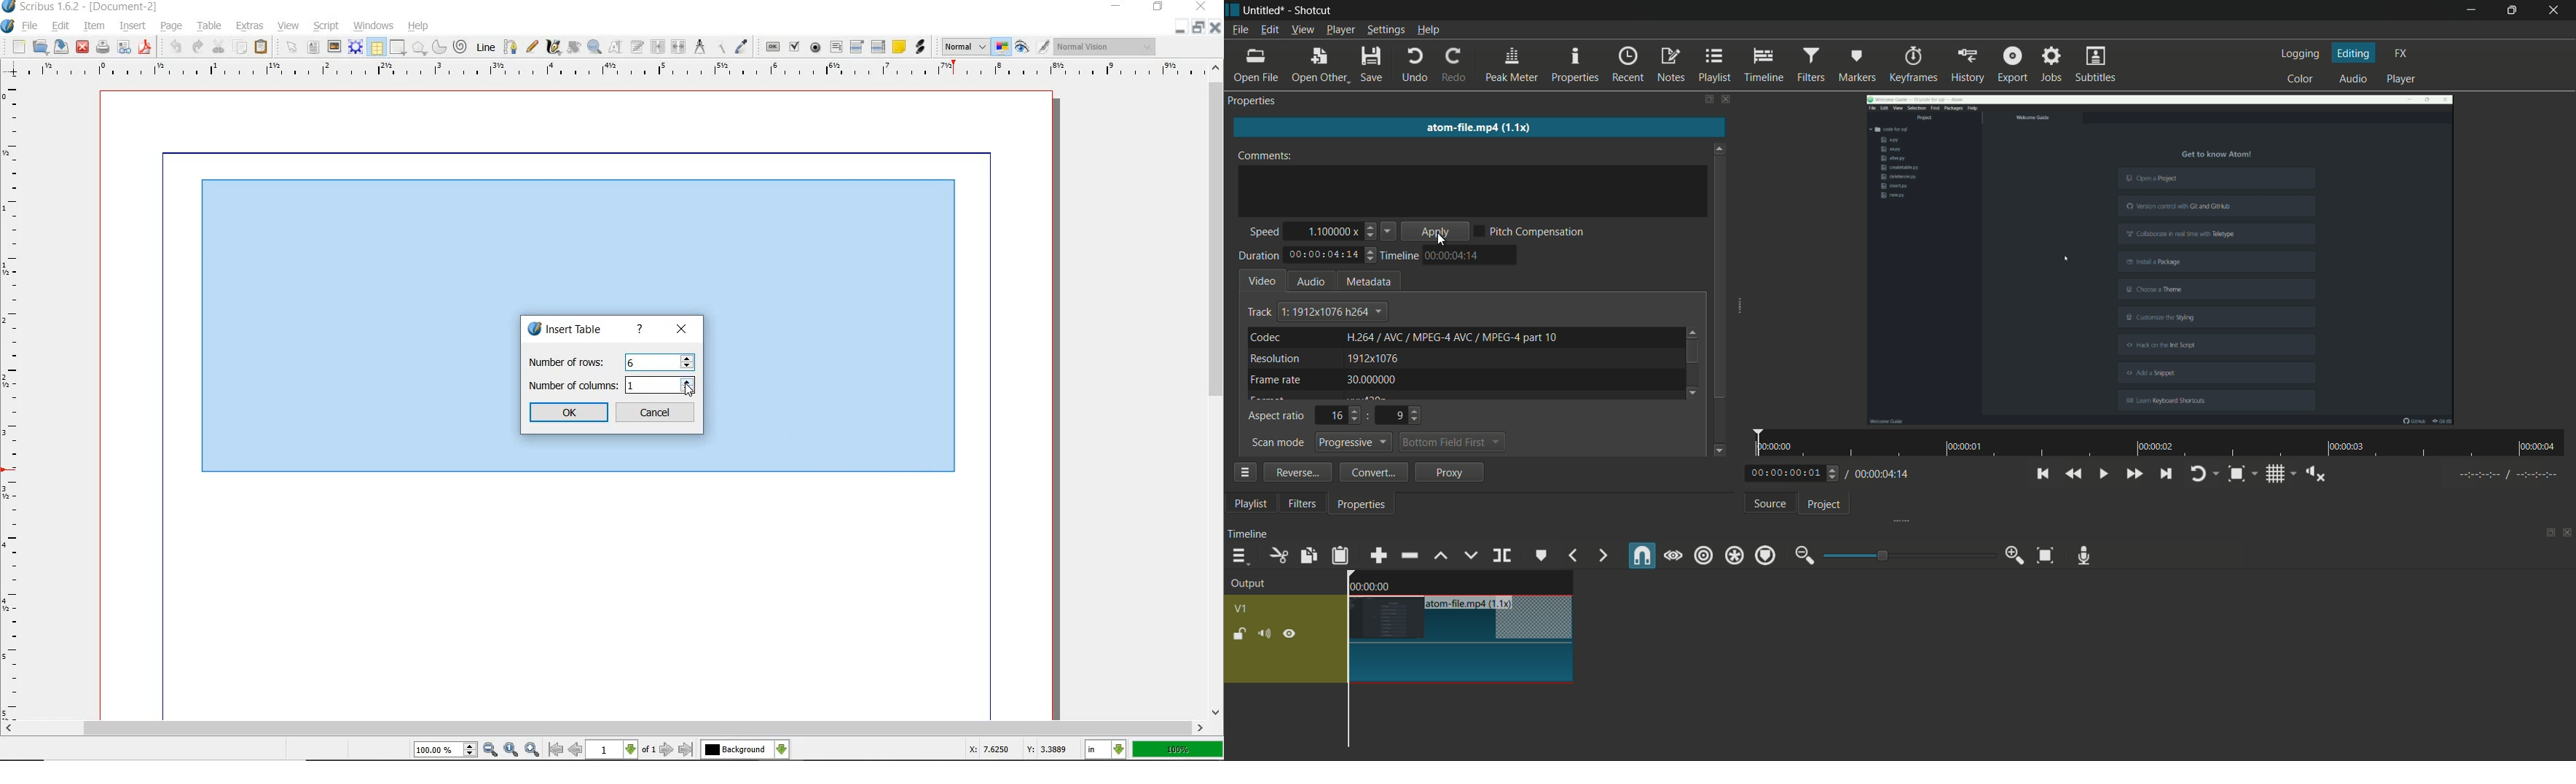 This screenshot has height=784, width=2576. What do you see at coordinates (2509, 475) in the screenshot?
I see `in point` at bounding box center [2509, 475].